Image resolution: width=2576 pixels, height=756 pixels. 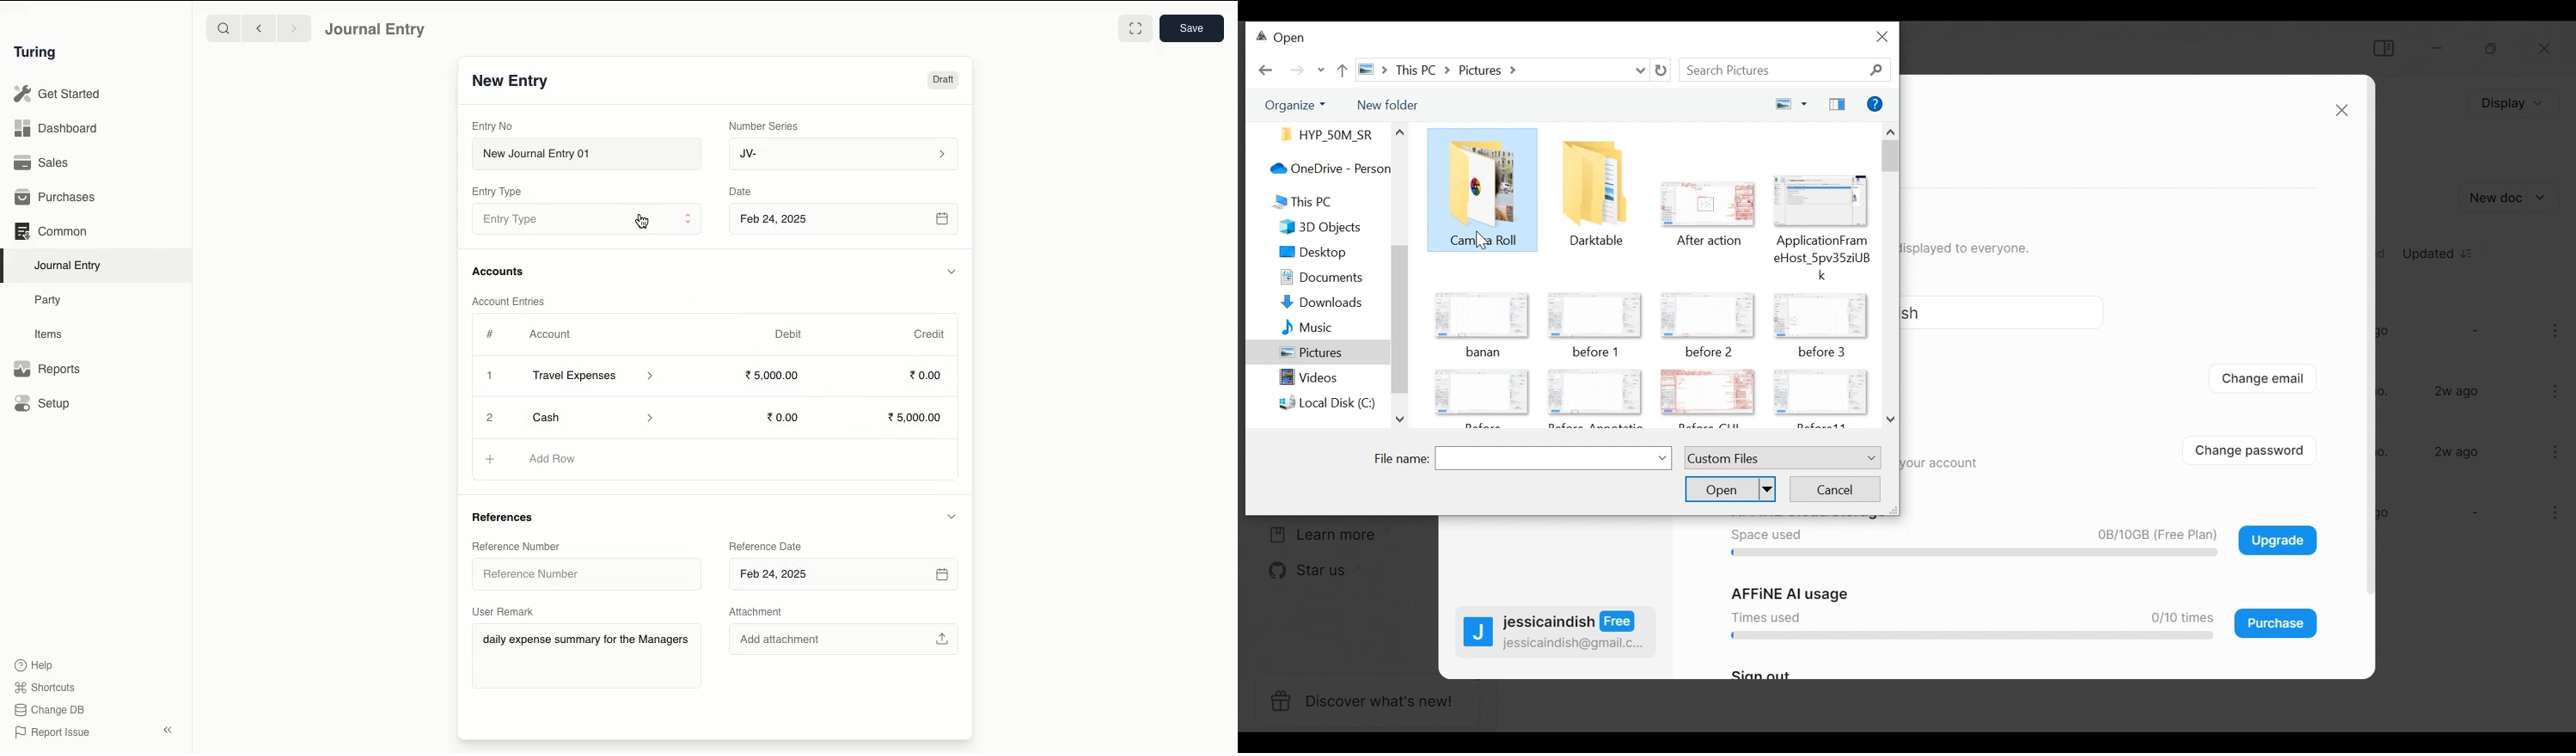 I want to click on Add attachment, so click(x=845, y=636).